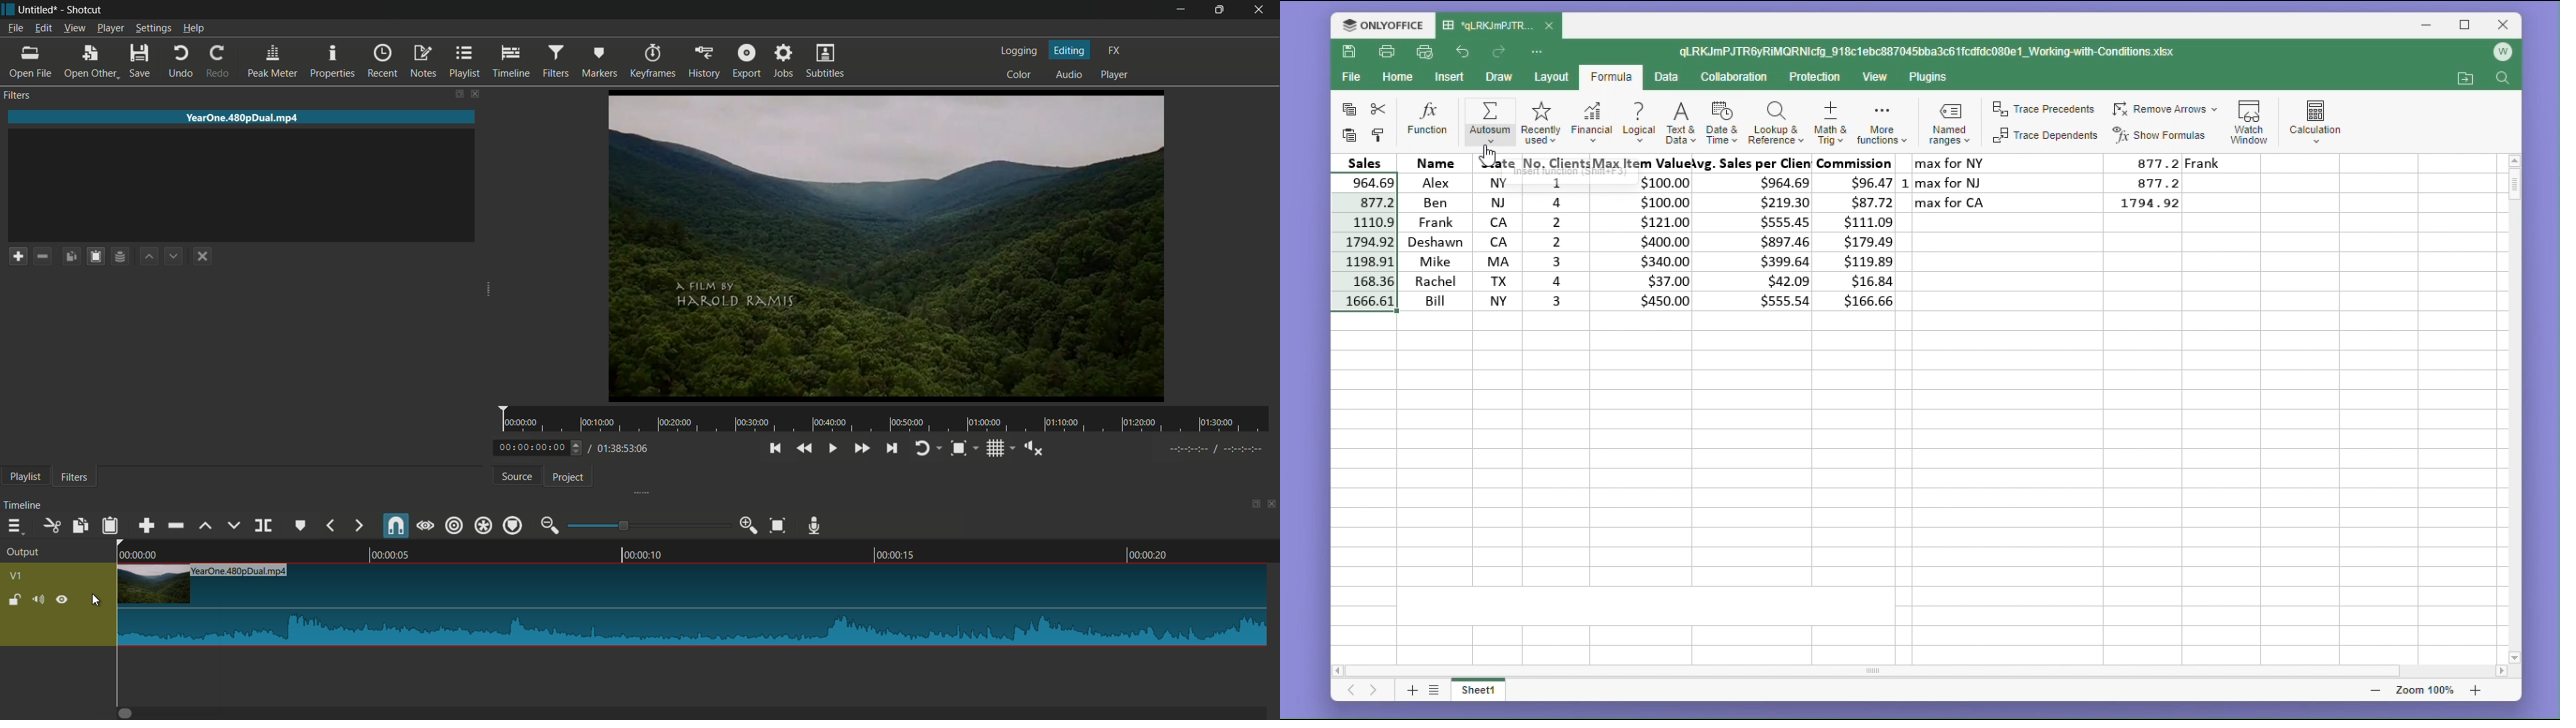  What do you see at coordinates (1922, 671) in the screenshot?
I see `horizontal scroll bar` at bounding box center [1922, 671].